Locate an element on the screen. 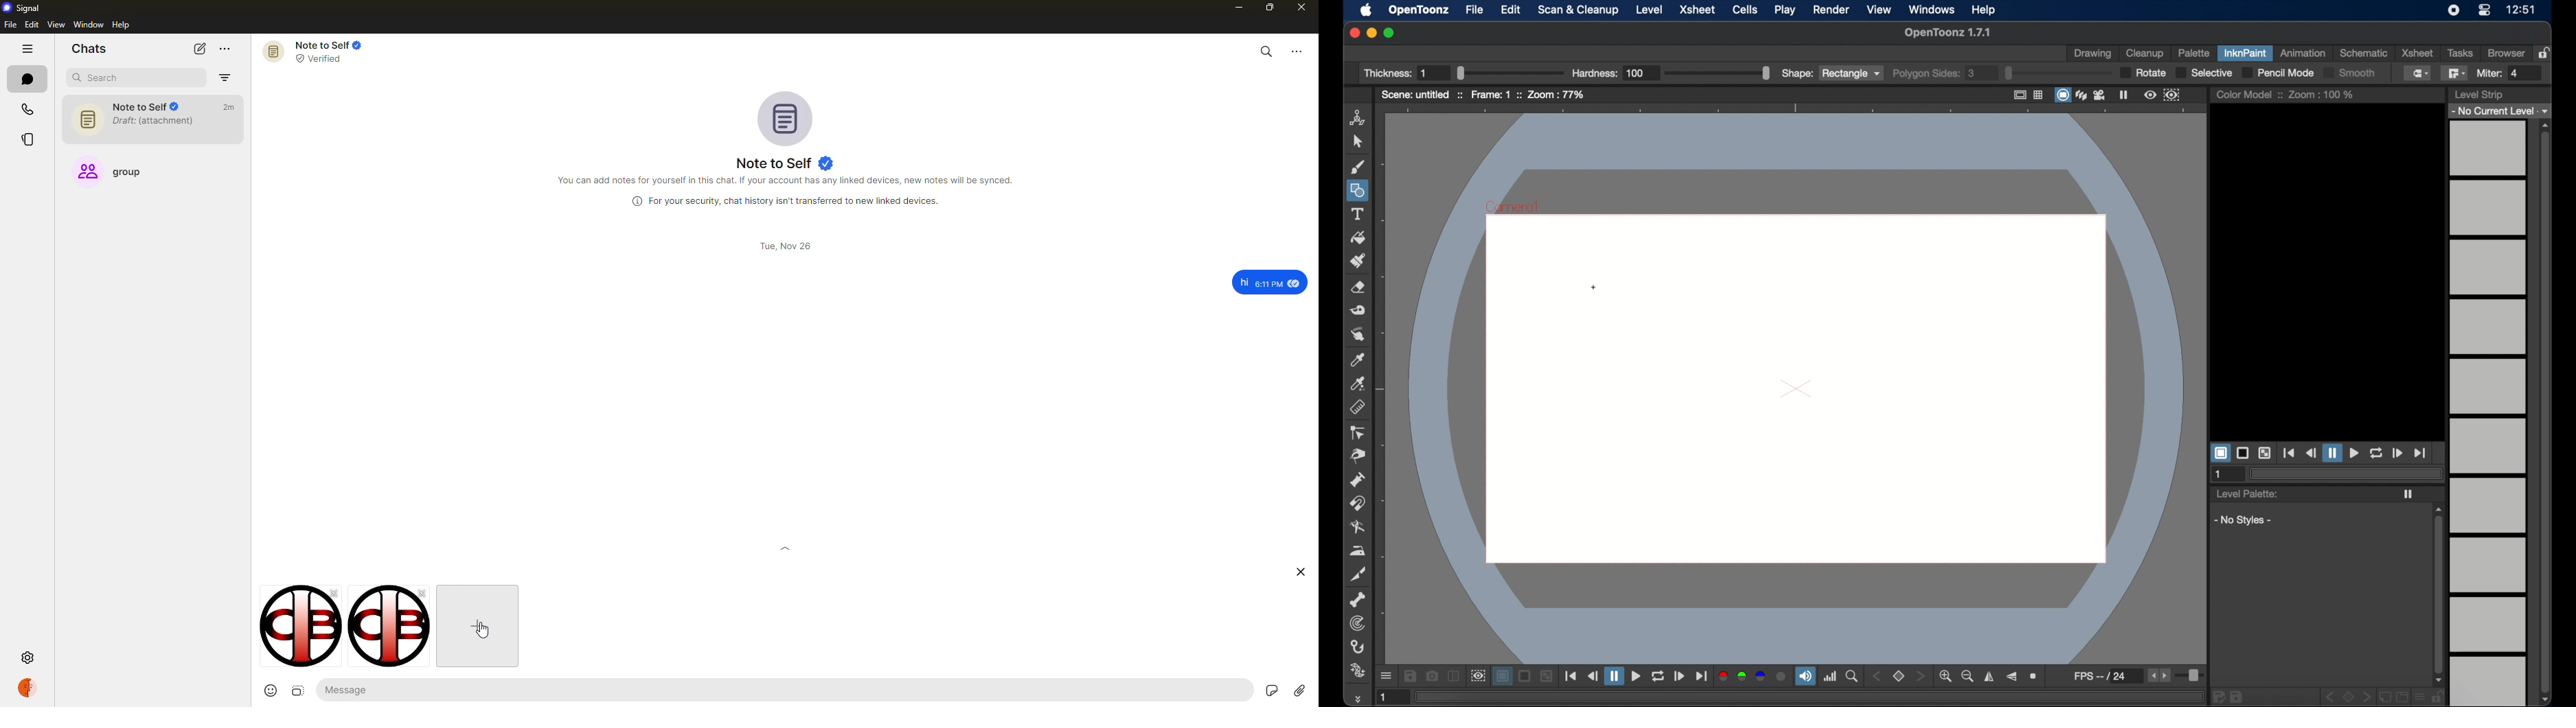 Image resolution: width=2576 pixels, height=728 pixels. note to self is located at coordinates (317, 50).